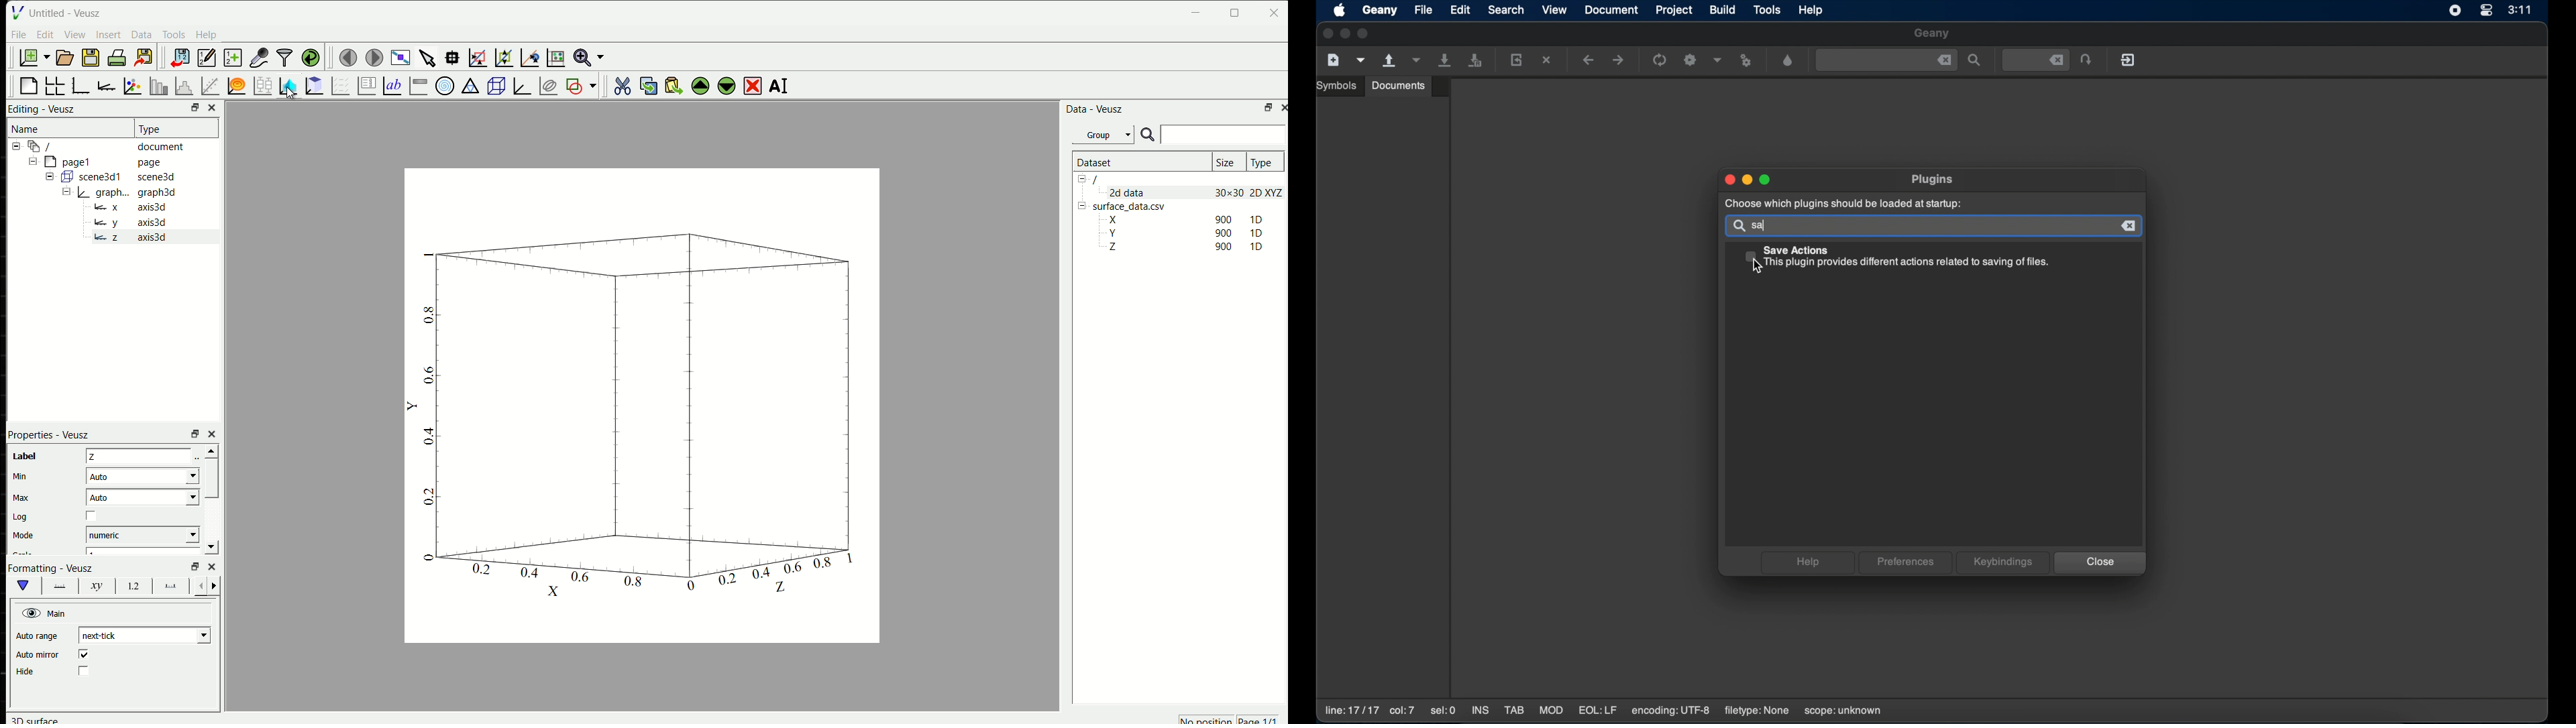 This screenshot has height=728, width=2576. Describe the element at coordinates (1768, 11) in the screenshot. I see `tools` at that location.